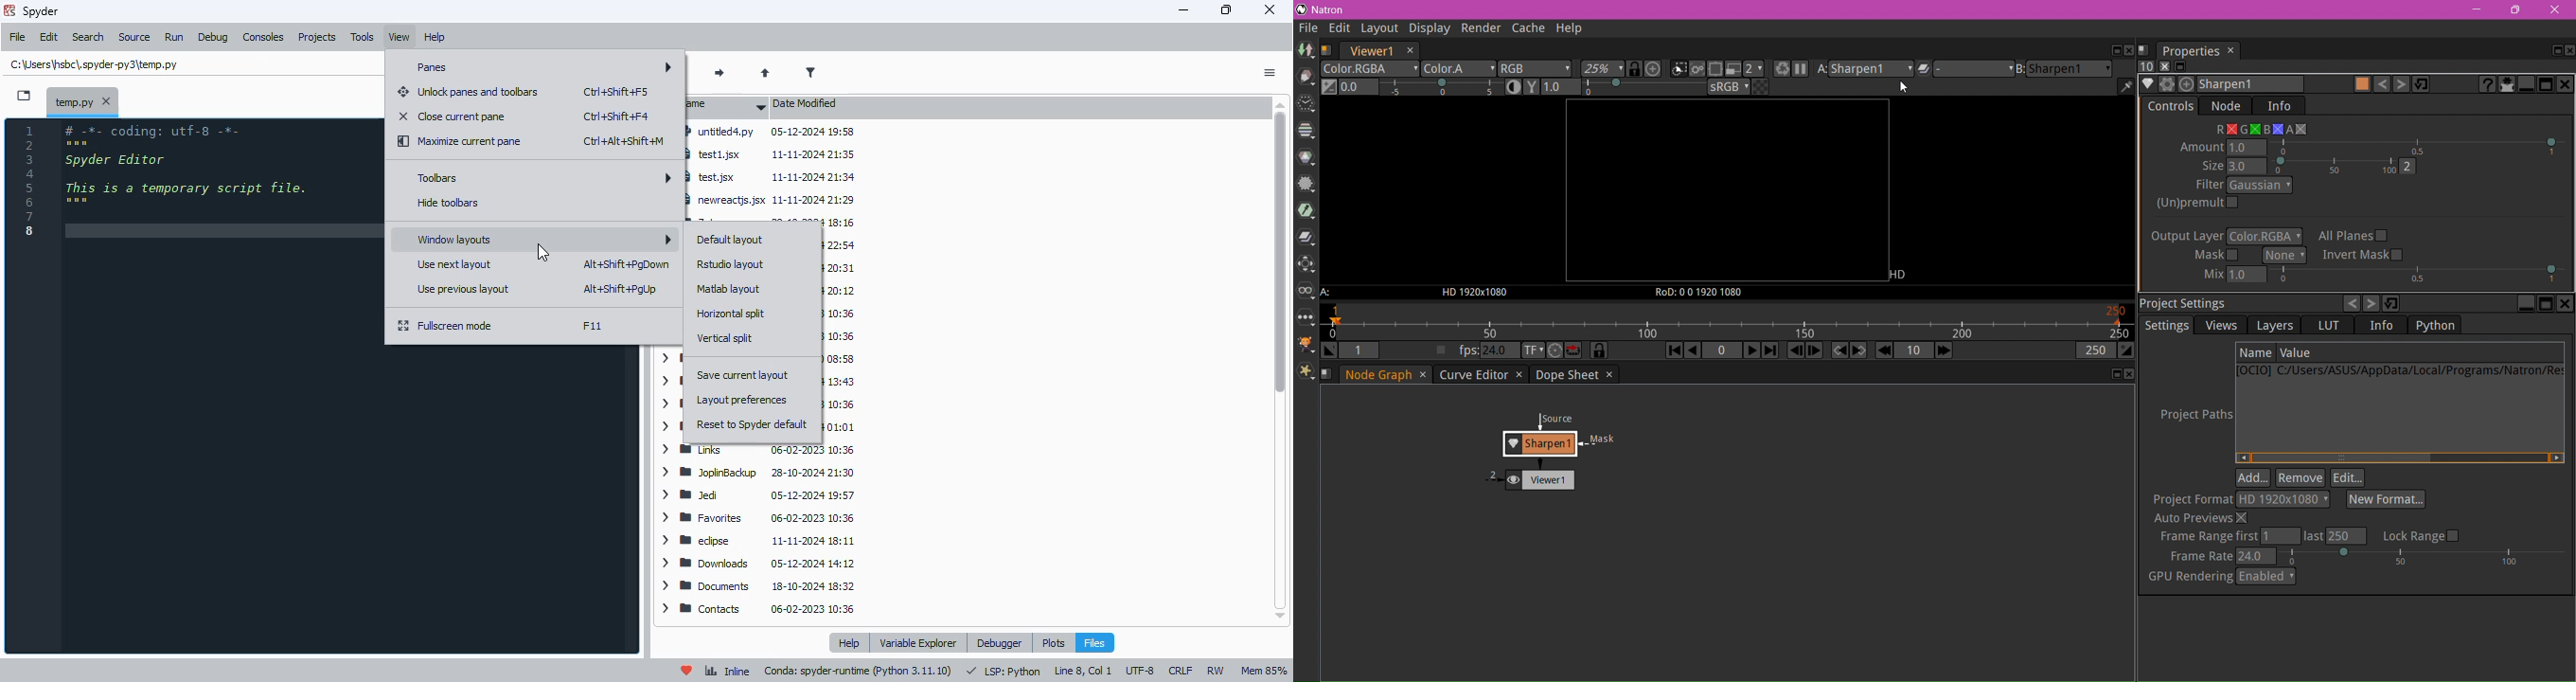 Image resolution: width=2576 pixels, height=700 pixels. Describe the element at coordinates (214, 38) in the screenshot. I see `debug` at that location.